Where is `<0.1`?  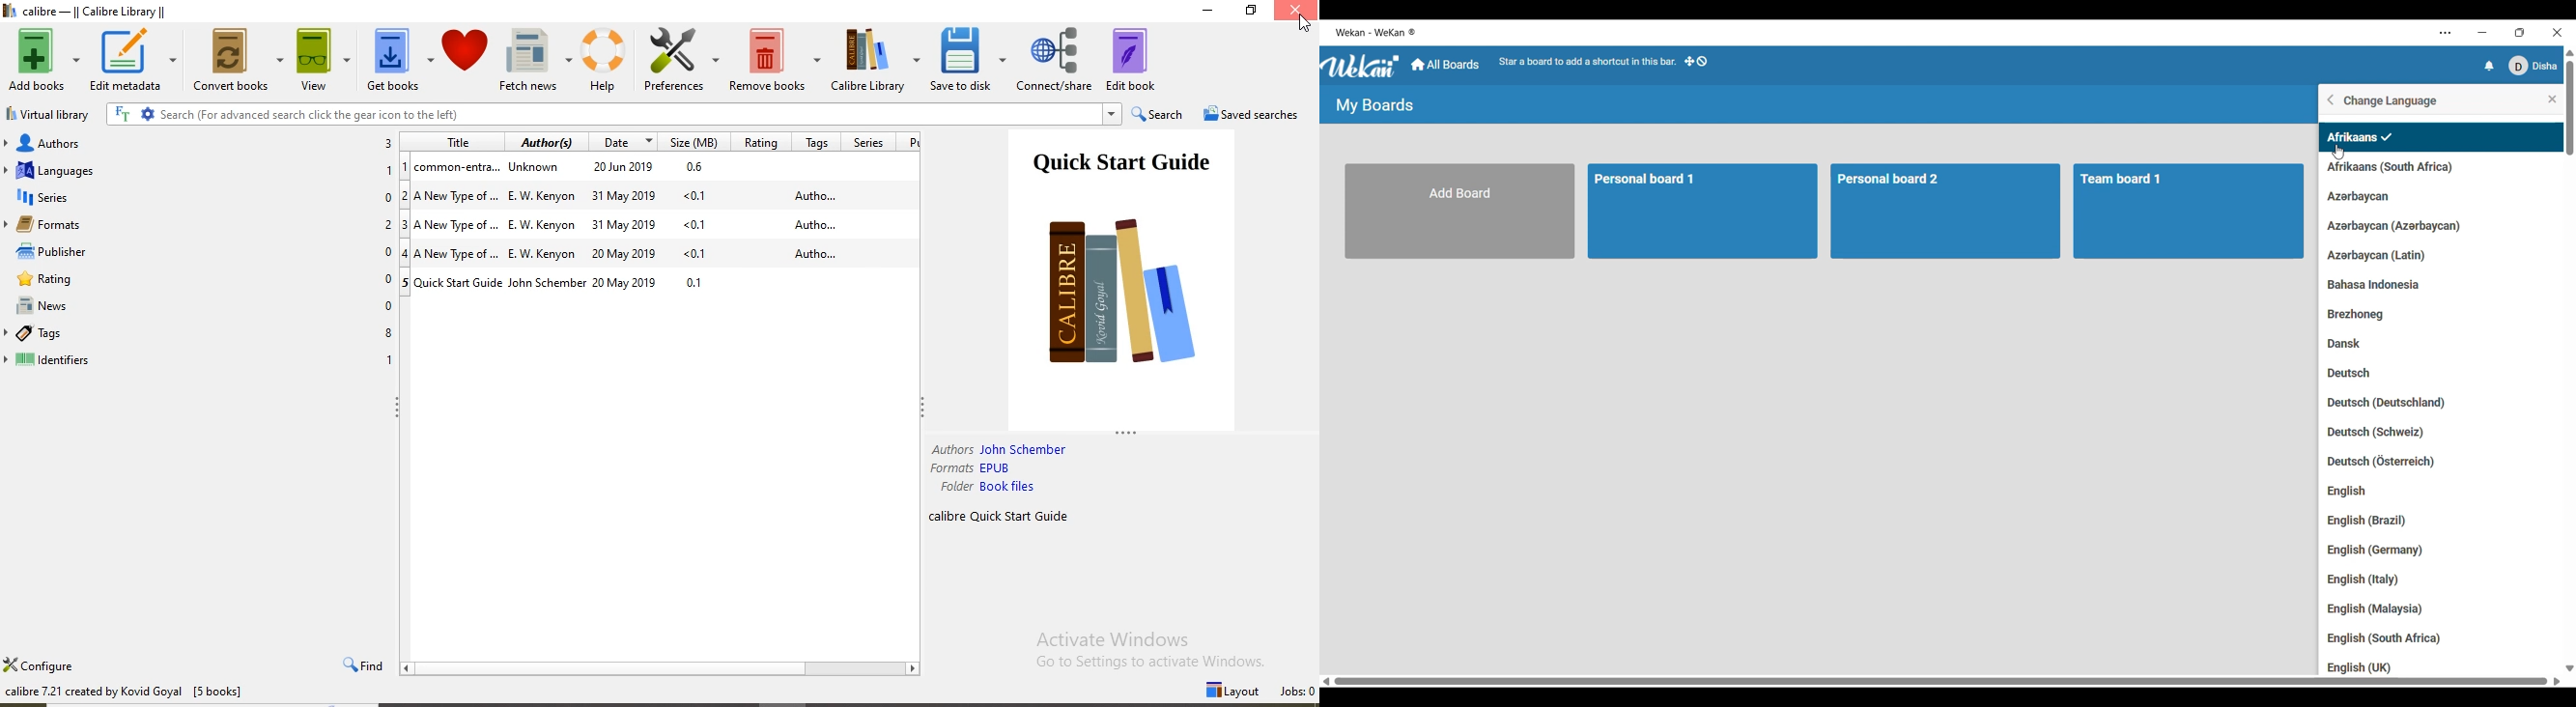 <0.1 is located at coordinates (701, 195).